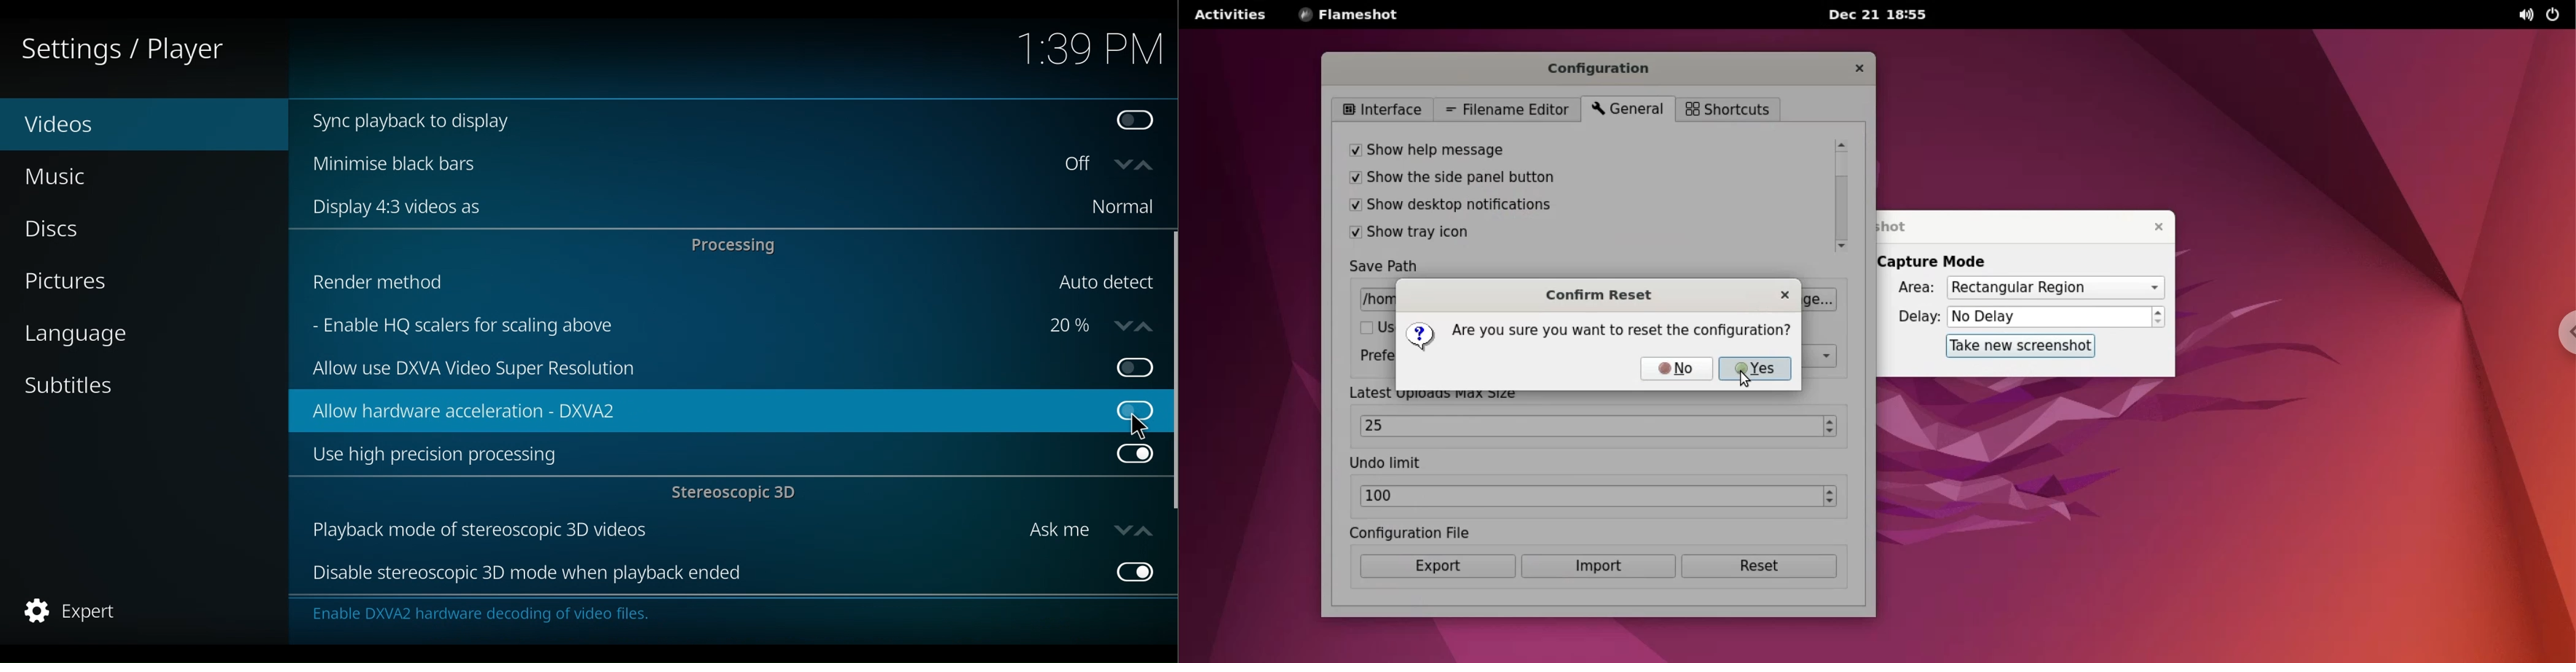  Describe the element at coordinates (706, 456) in the screenshot. I see `Use high precision proessing` at that location.